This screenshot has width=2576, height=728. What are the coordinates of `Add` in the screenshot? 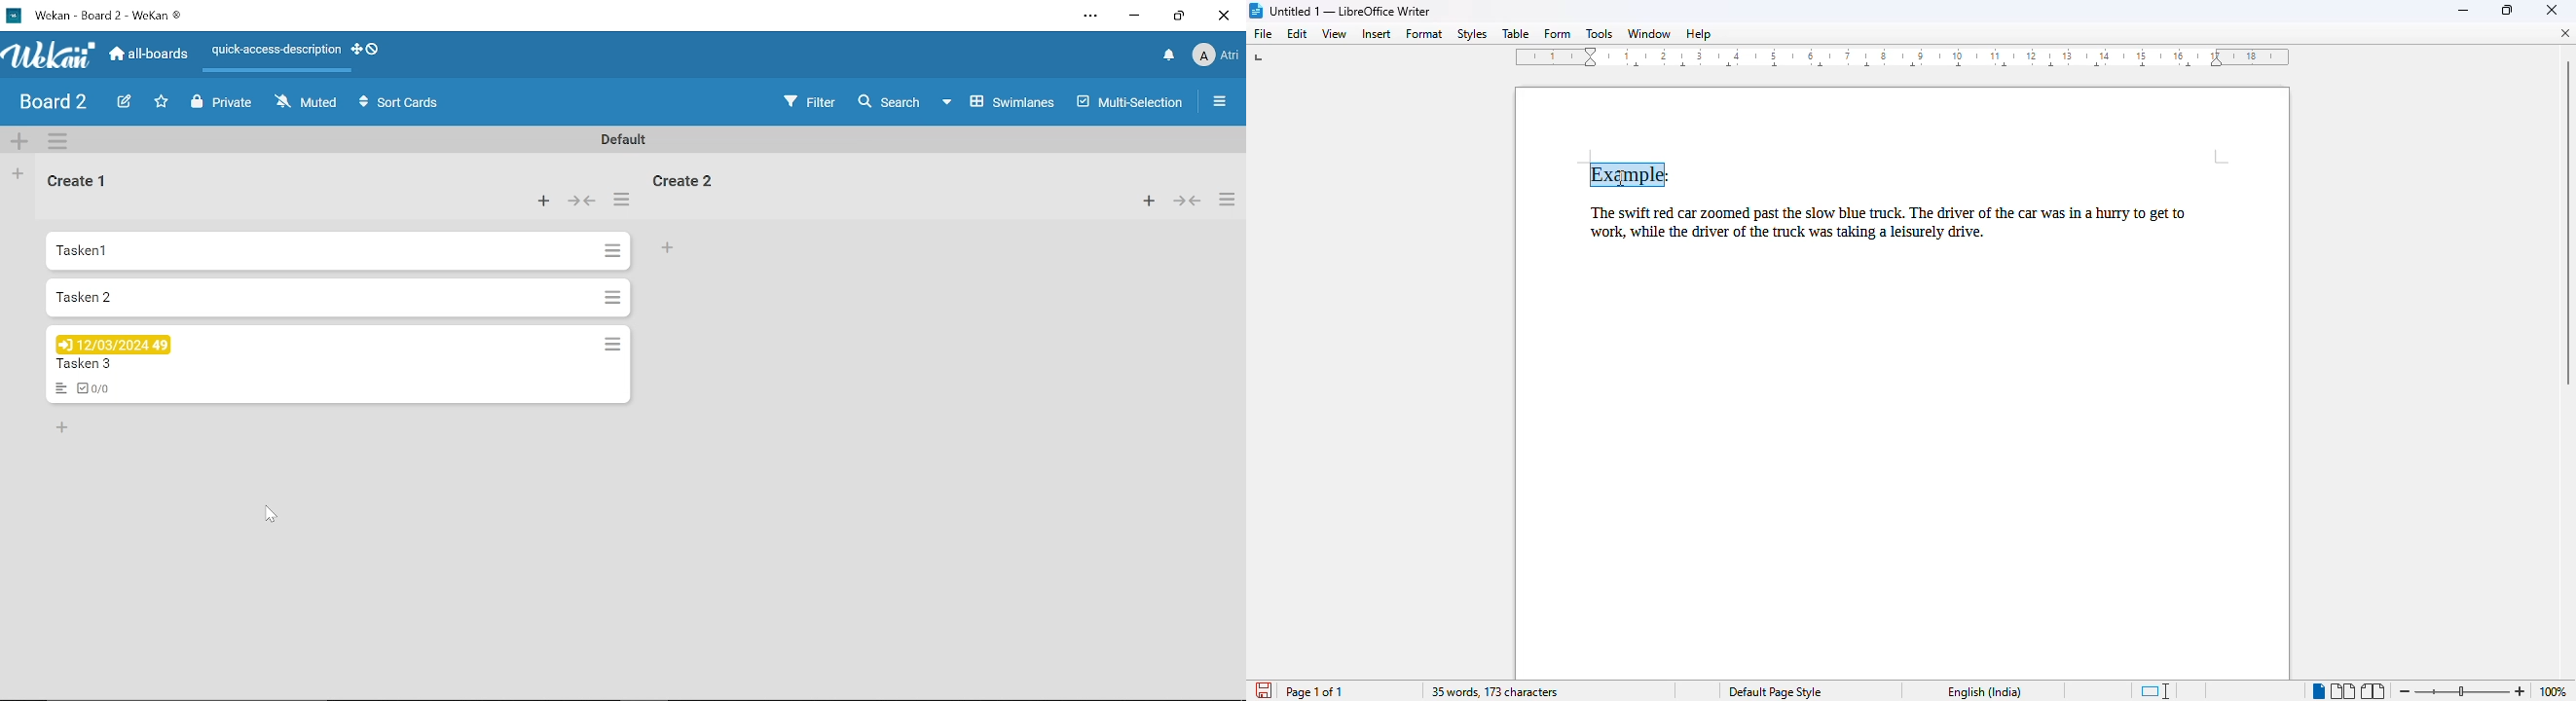 It's located at (18, 172).